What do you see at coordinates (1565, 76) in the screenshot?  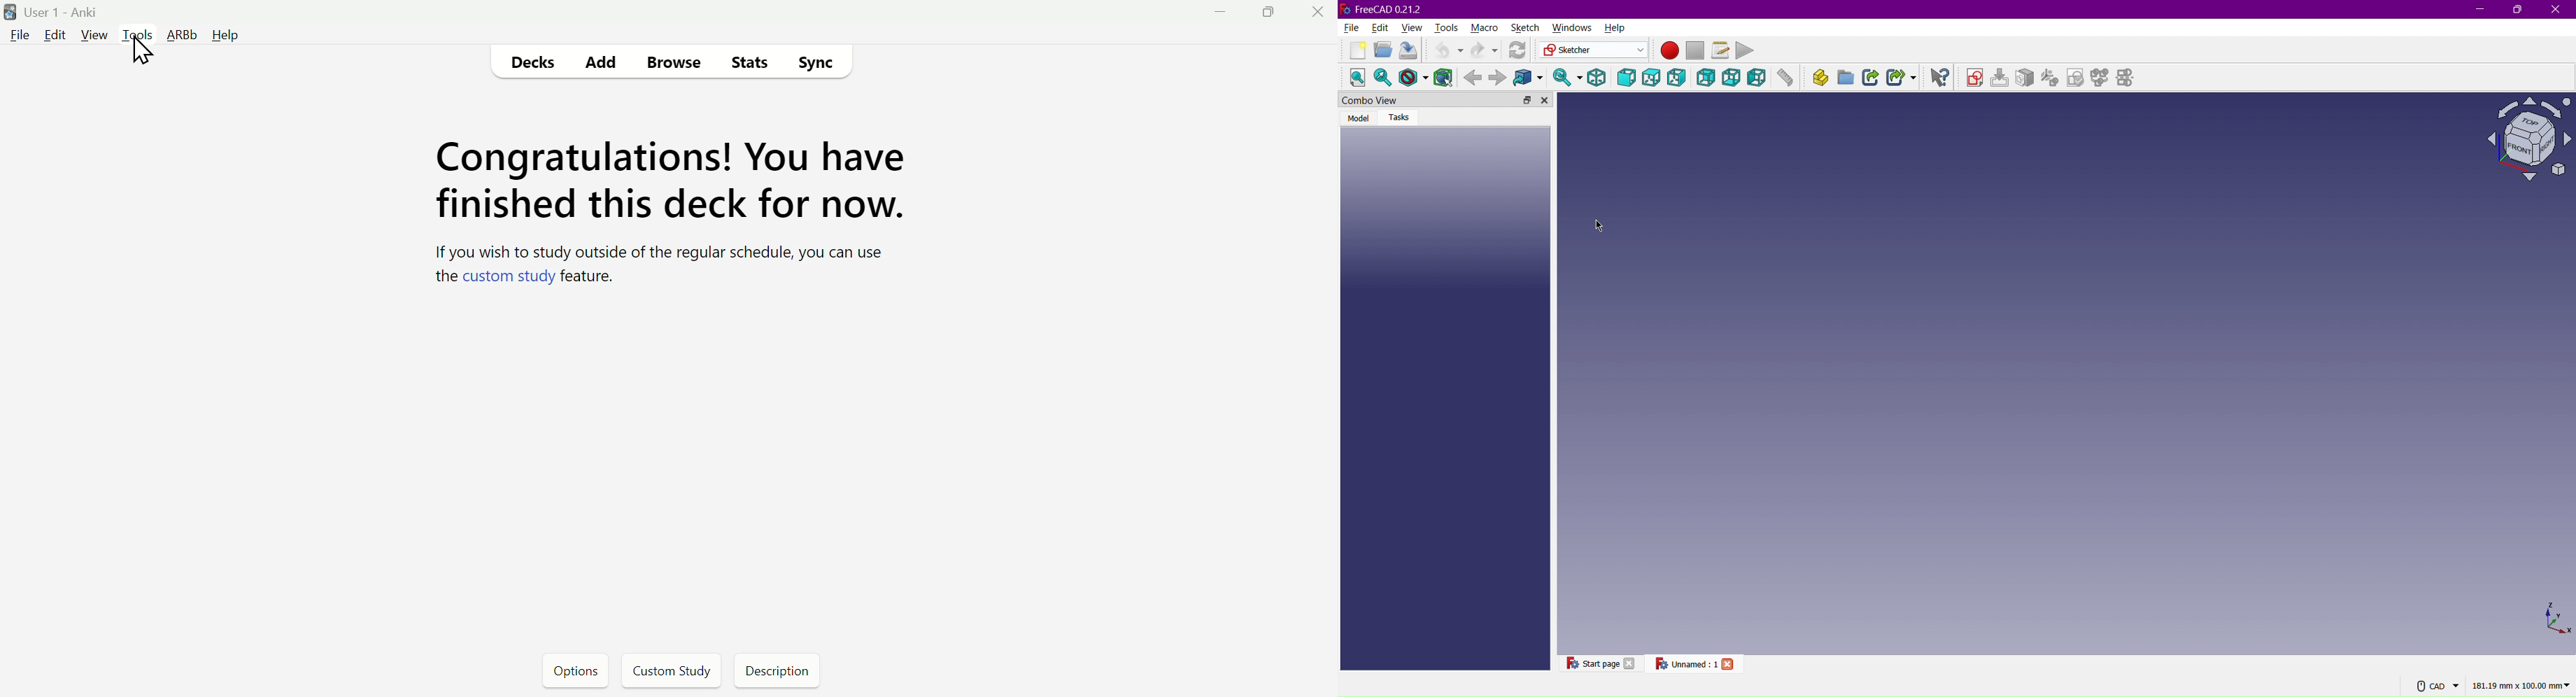 I see `Sync View` at bounding box center [1565, 76].